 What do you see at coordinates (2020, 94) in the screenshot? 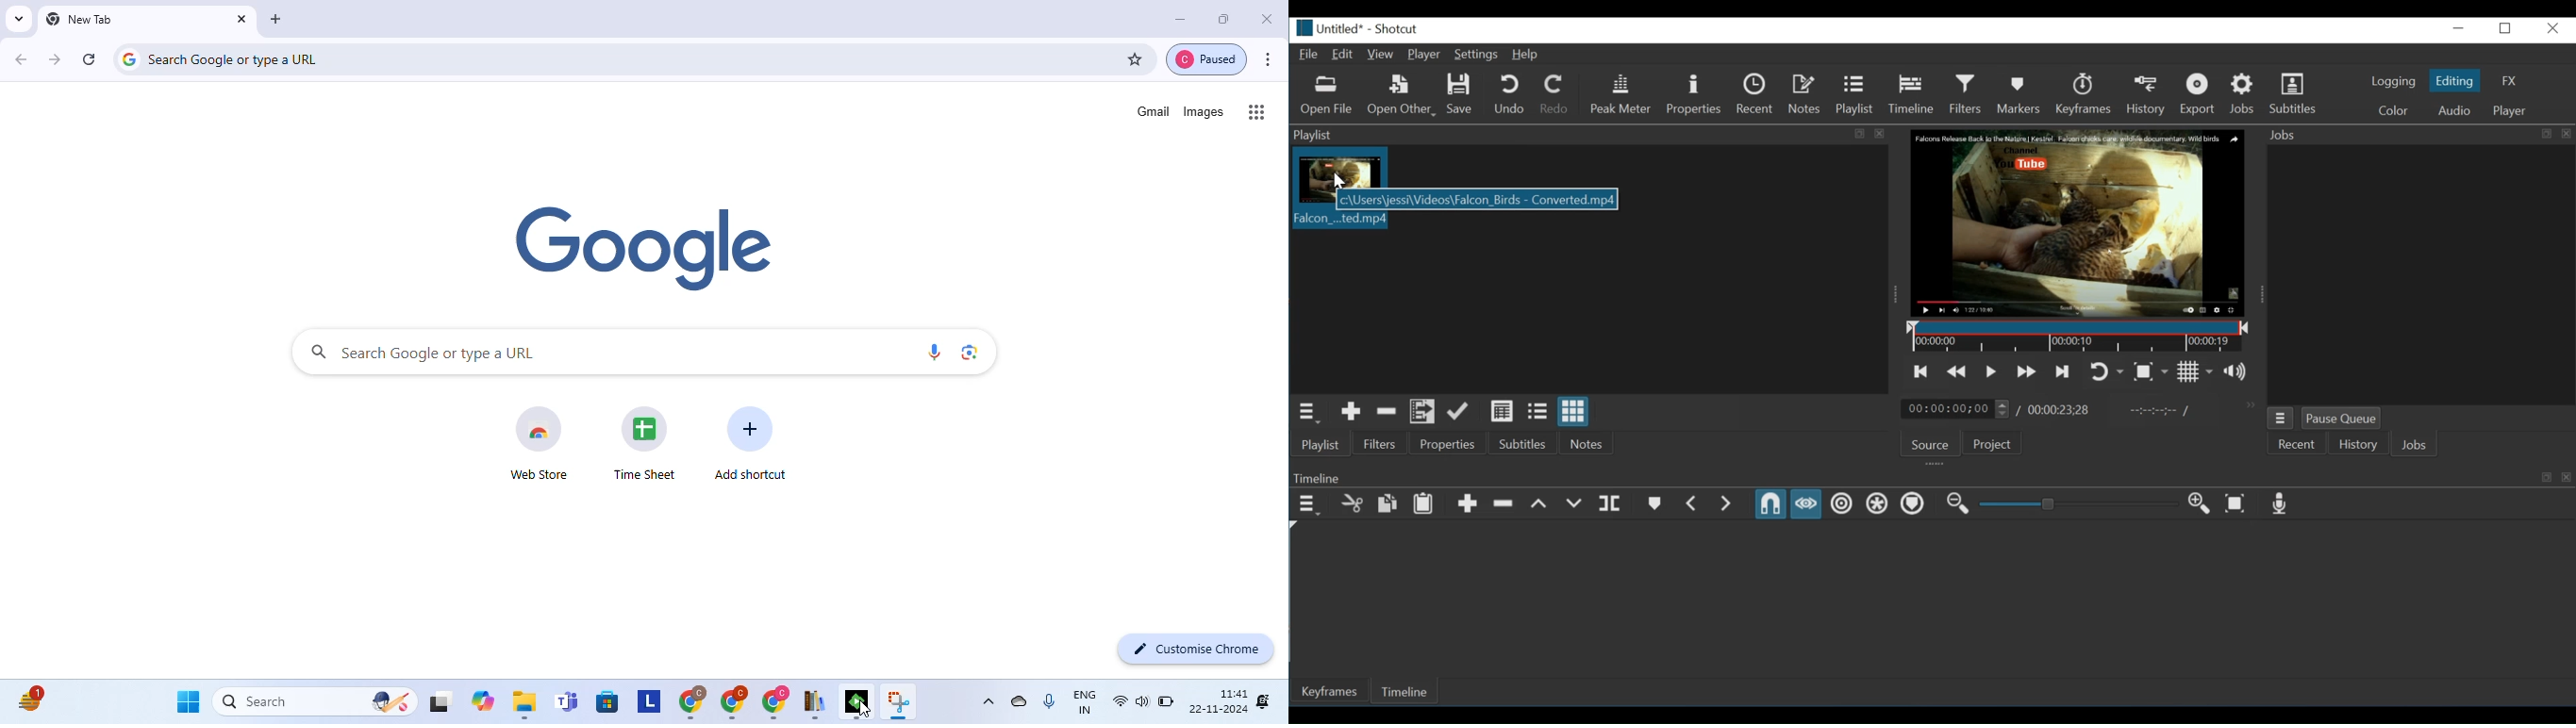
I see `Markers` at bounding box center [2020, 94].